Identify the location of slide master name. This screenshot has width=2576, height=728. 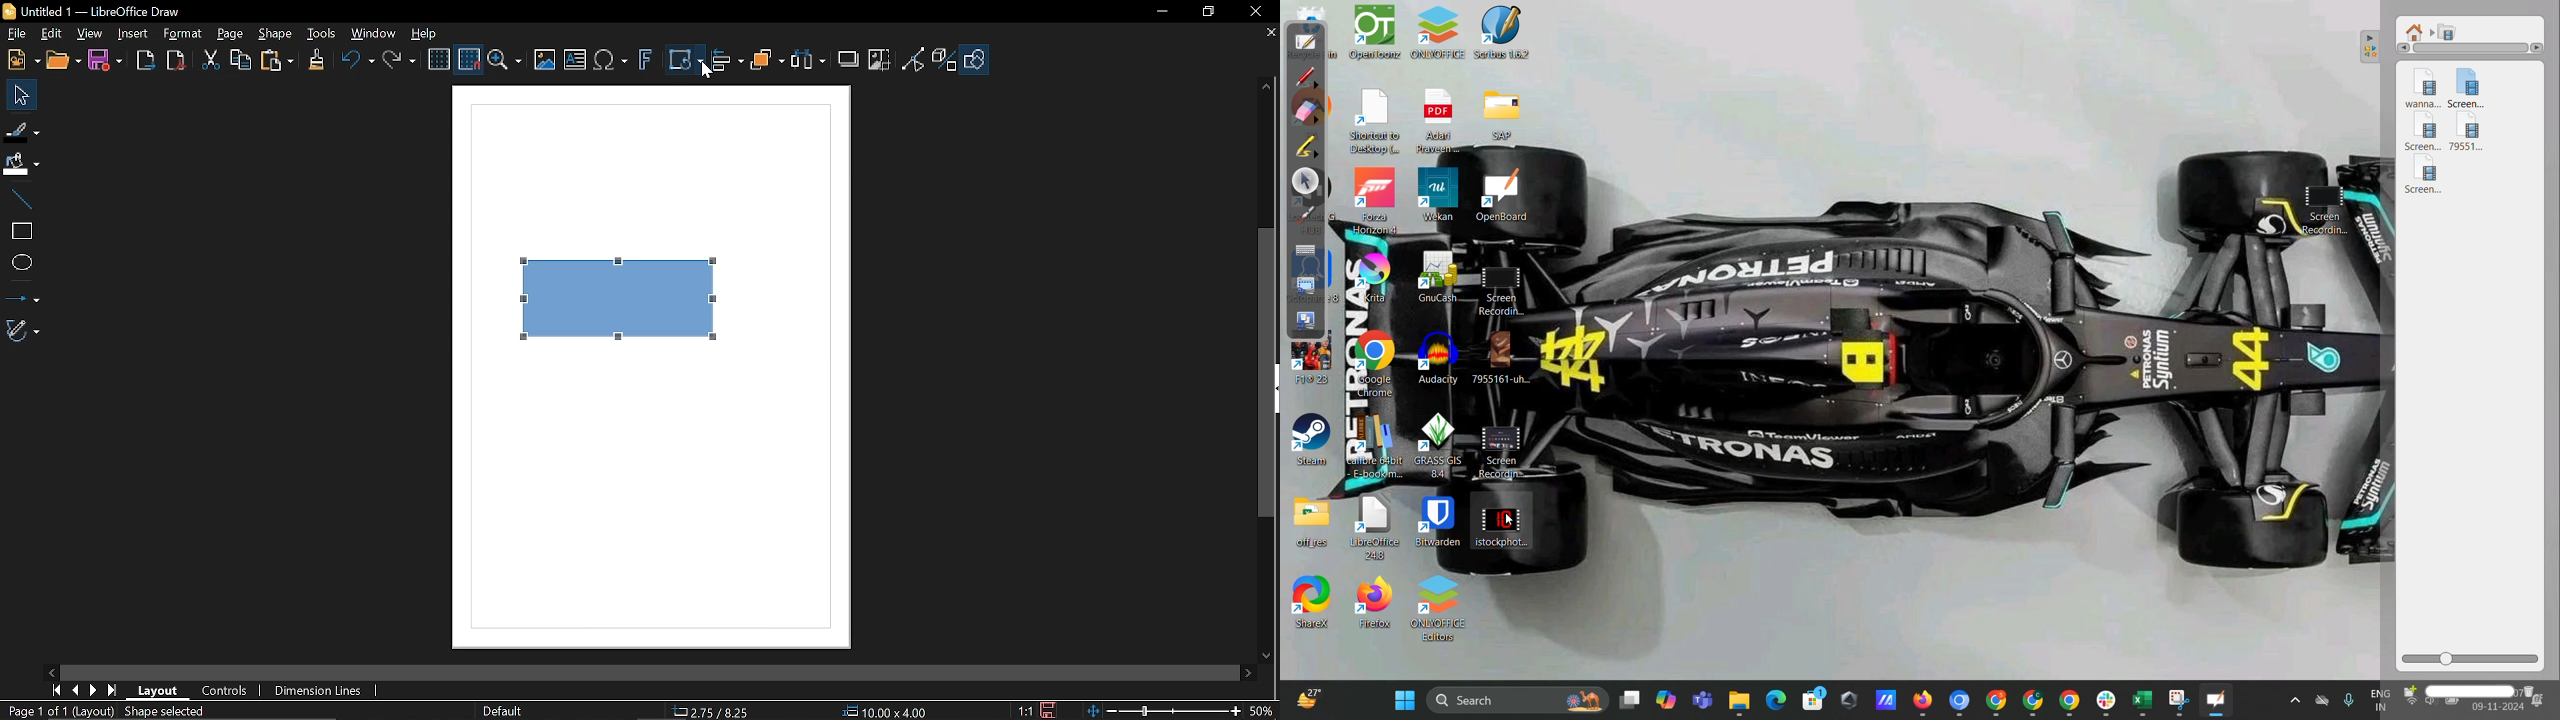
(504, 710).